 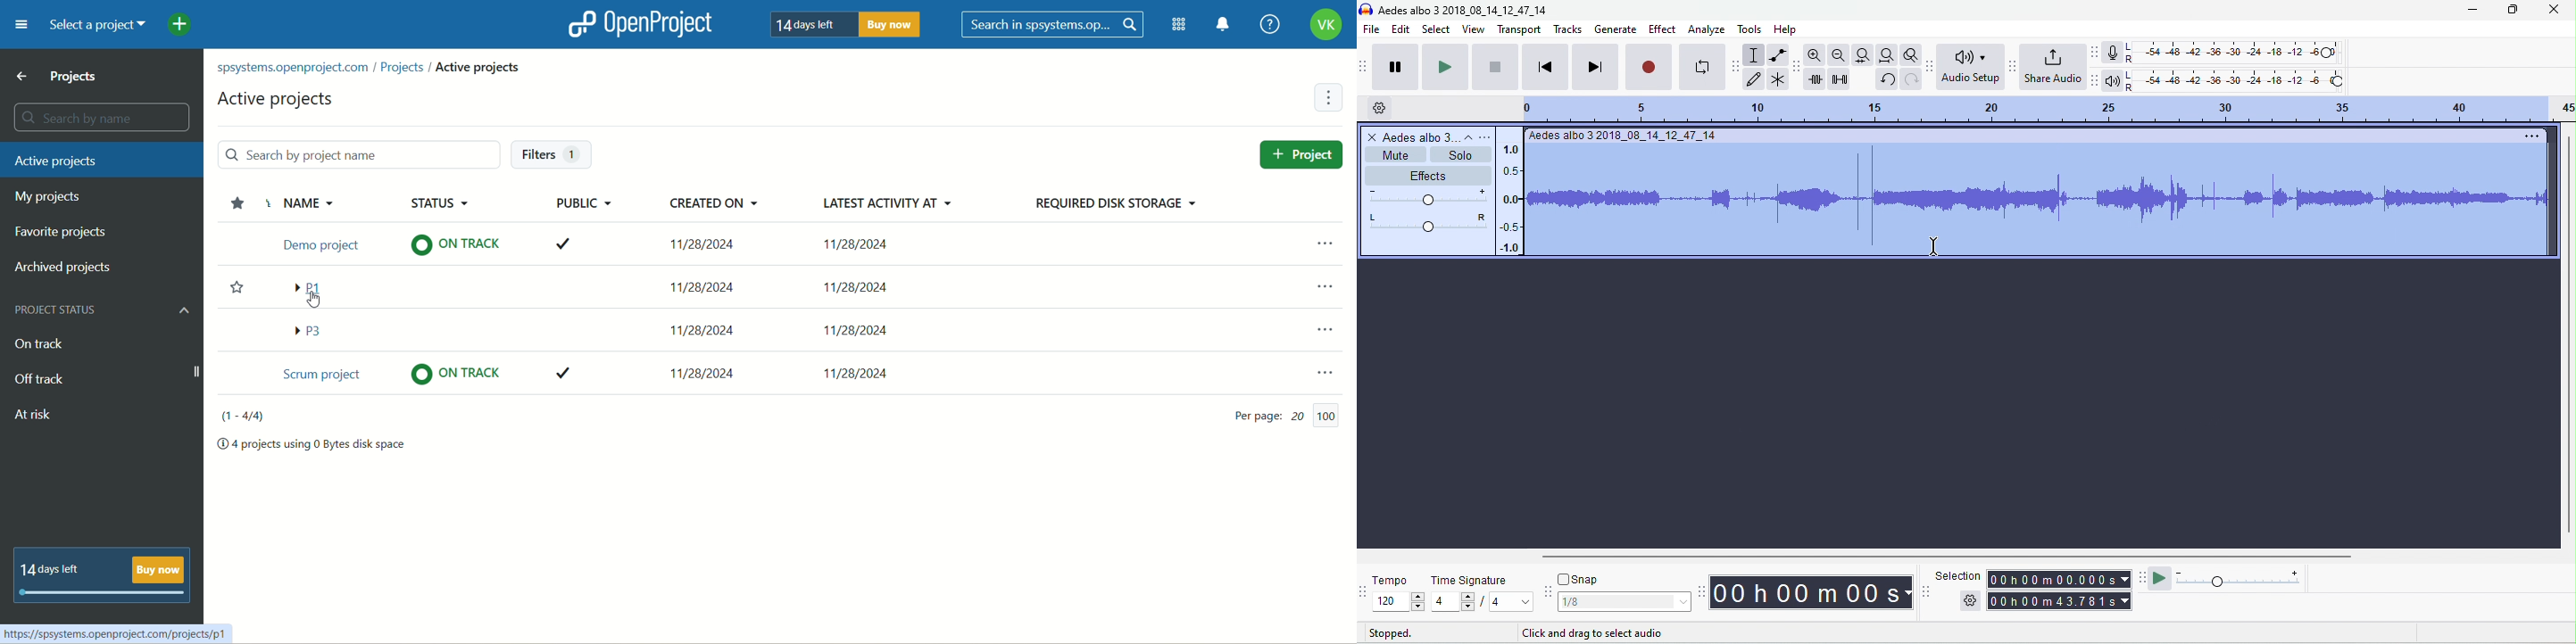 I want to click on audacity edit toolbar, so click(x=1799, y=66).